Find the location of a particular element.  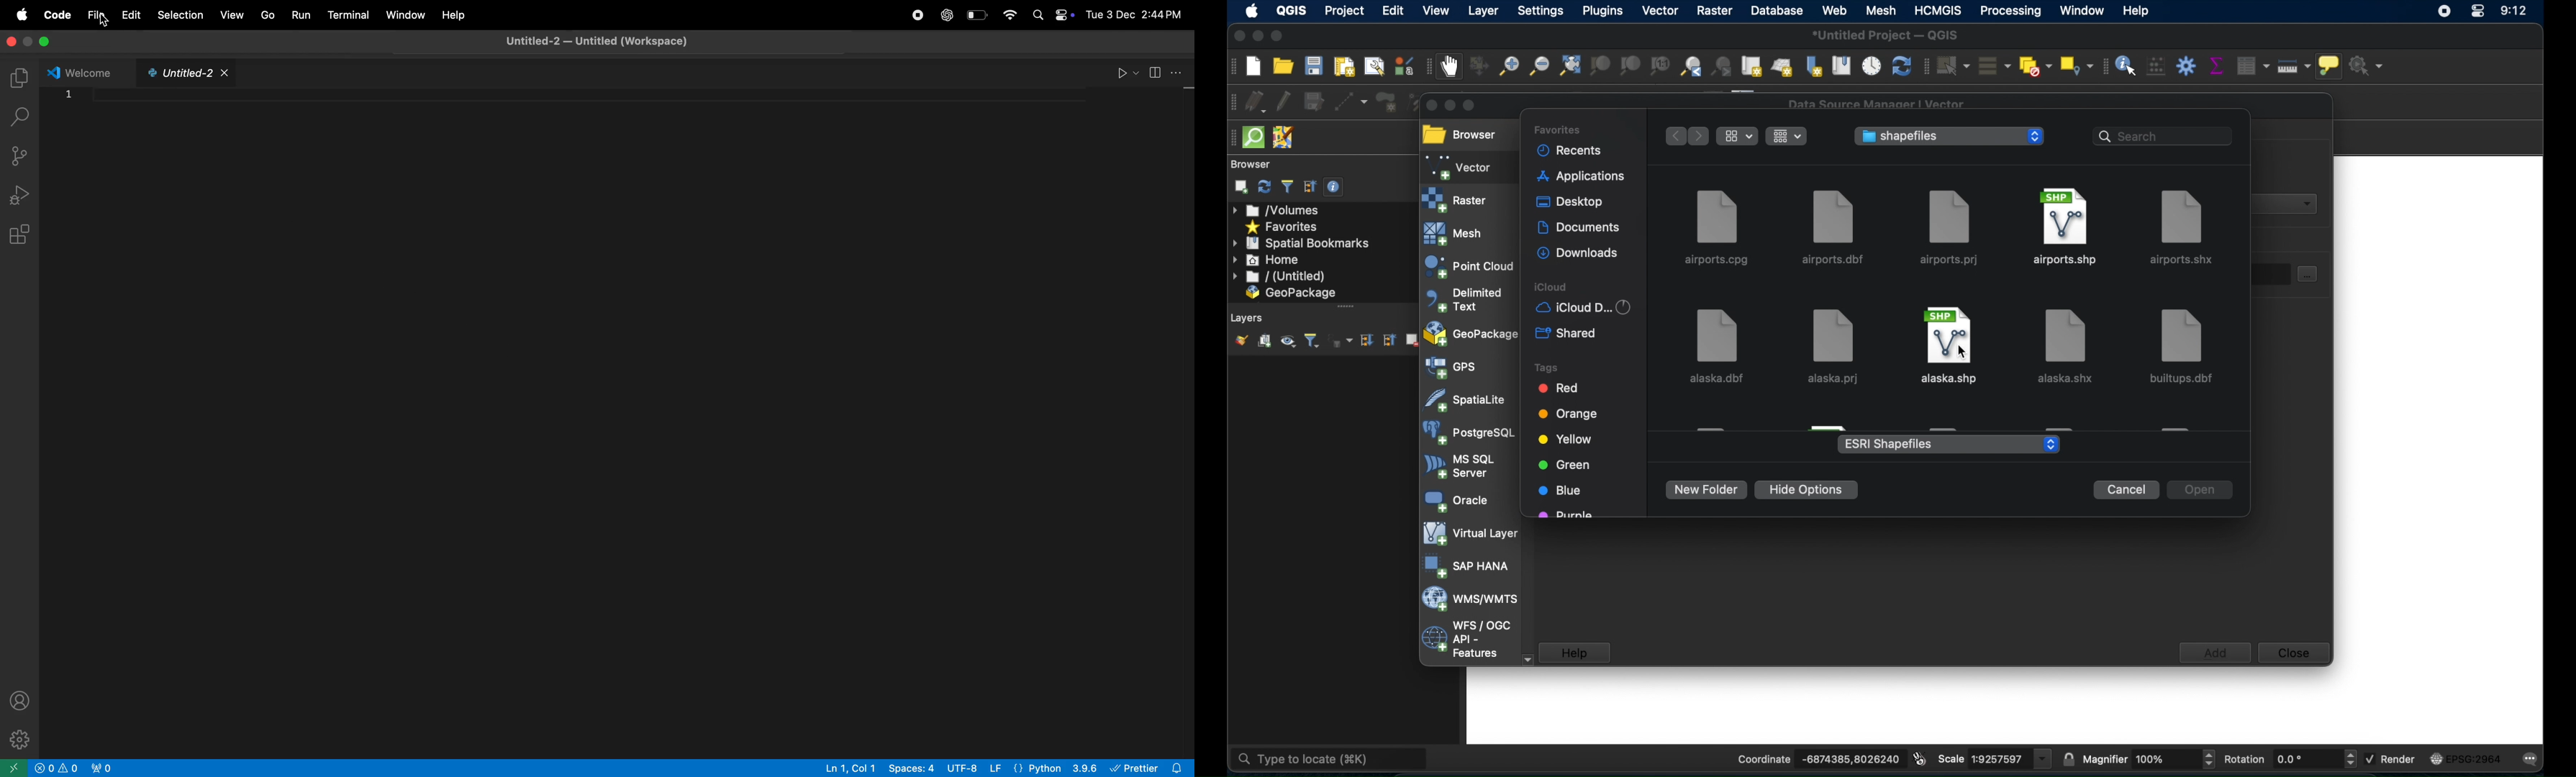

attribute toolbar is located at coordinates (2103, 67).